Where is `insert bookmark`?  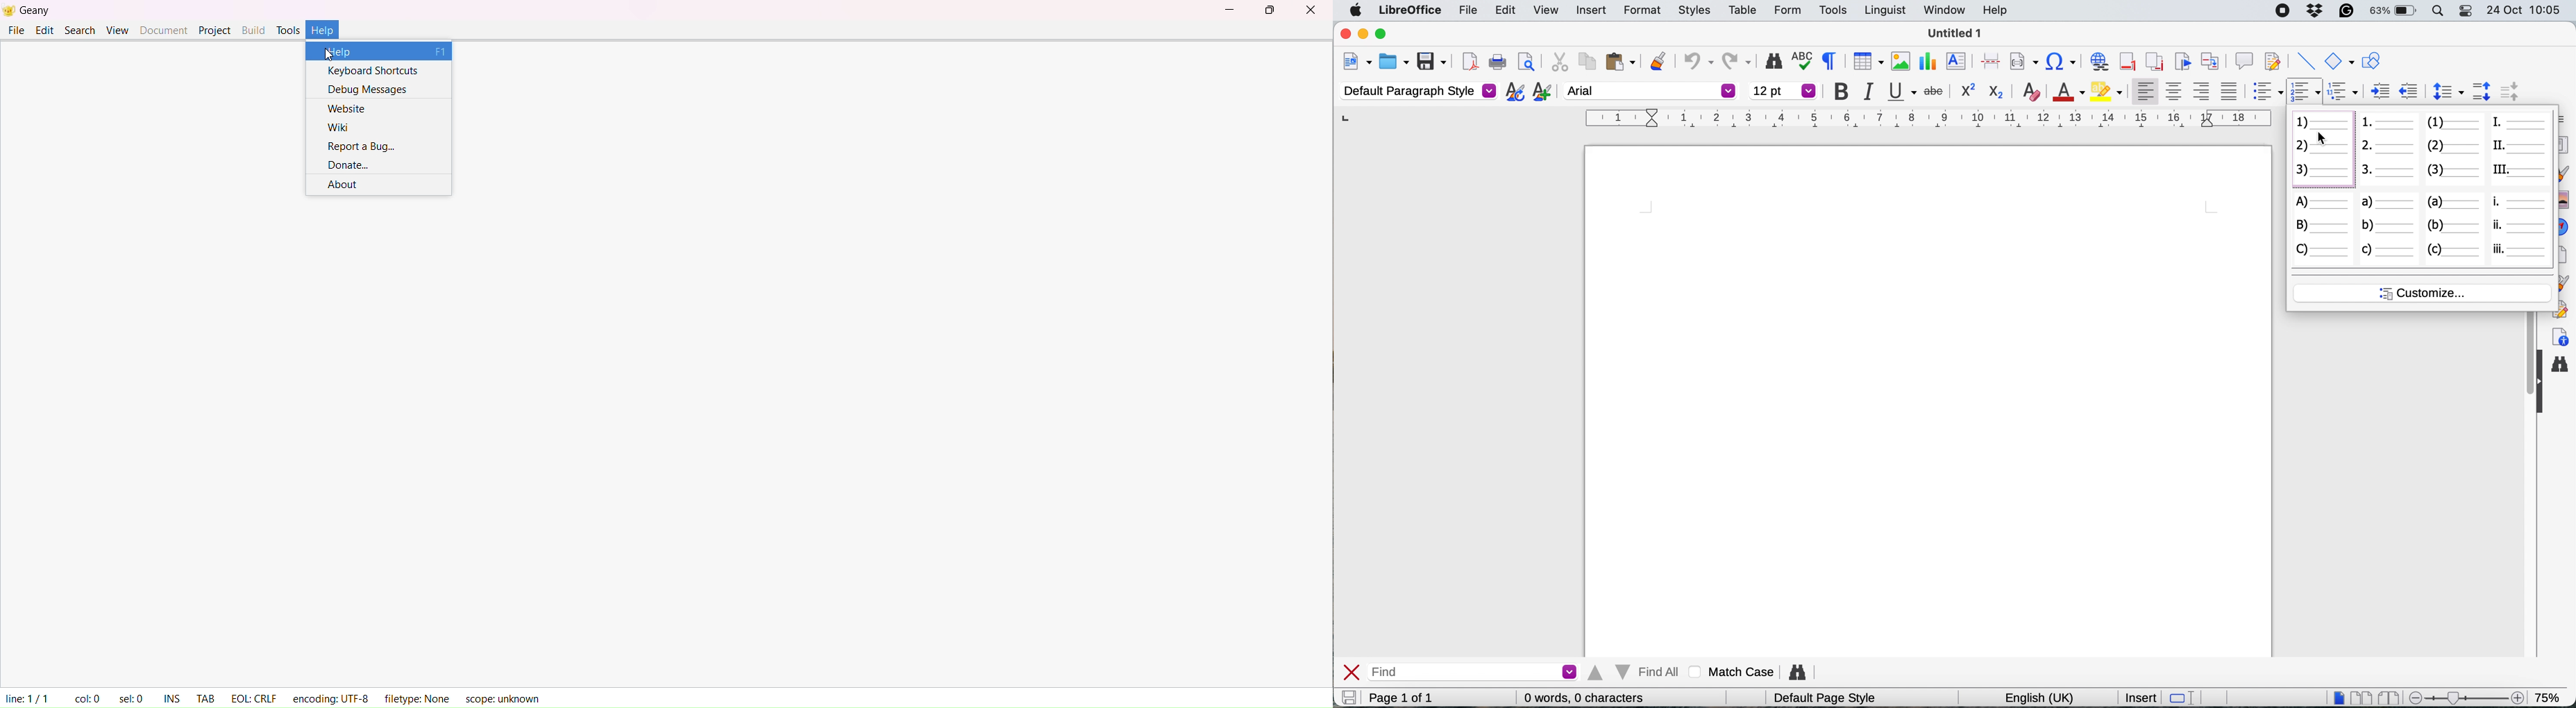 insert bookmark is located at coordinates (2182, 61).